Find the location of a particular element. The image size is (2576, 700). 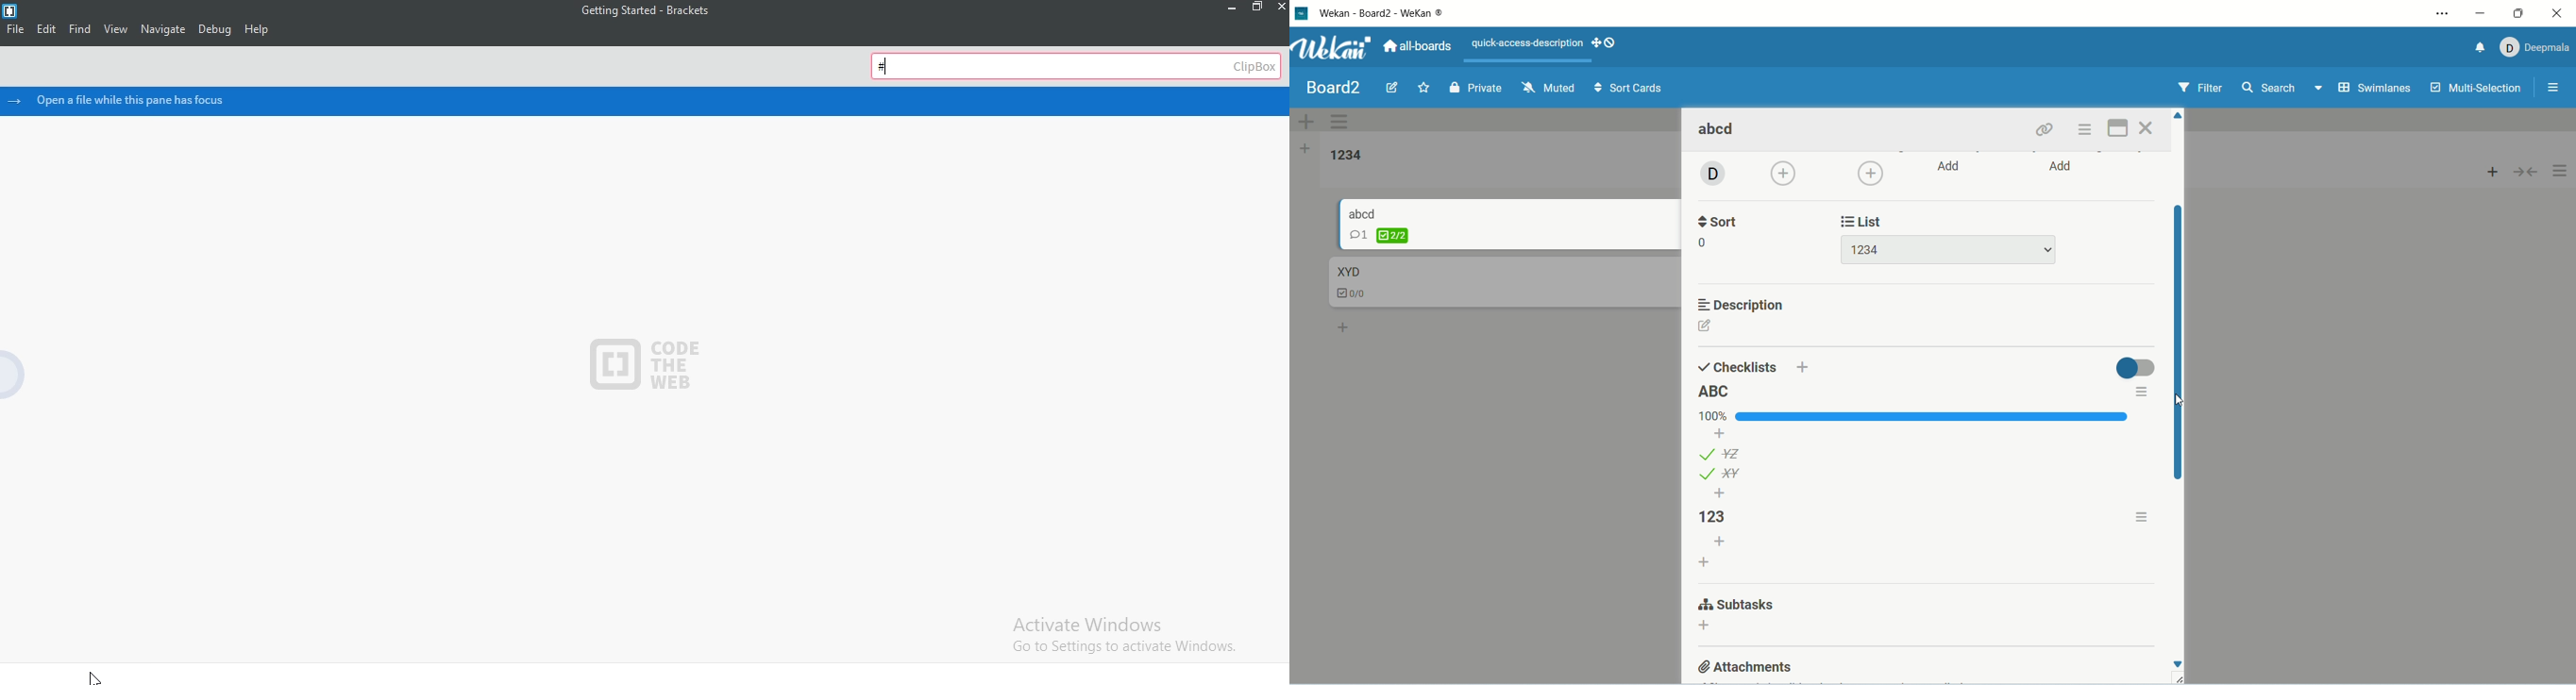

card title is located at coordinates (1348, 271).